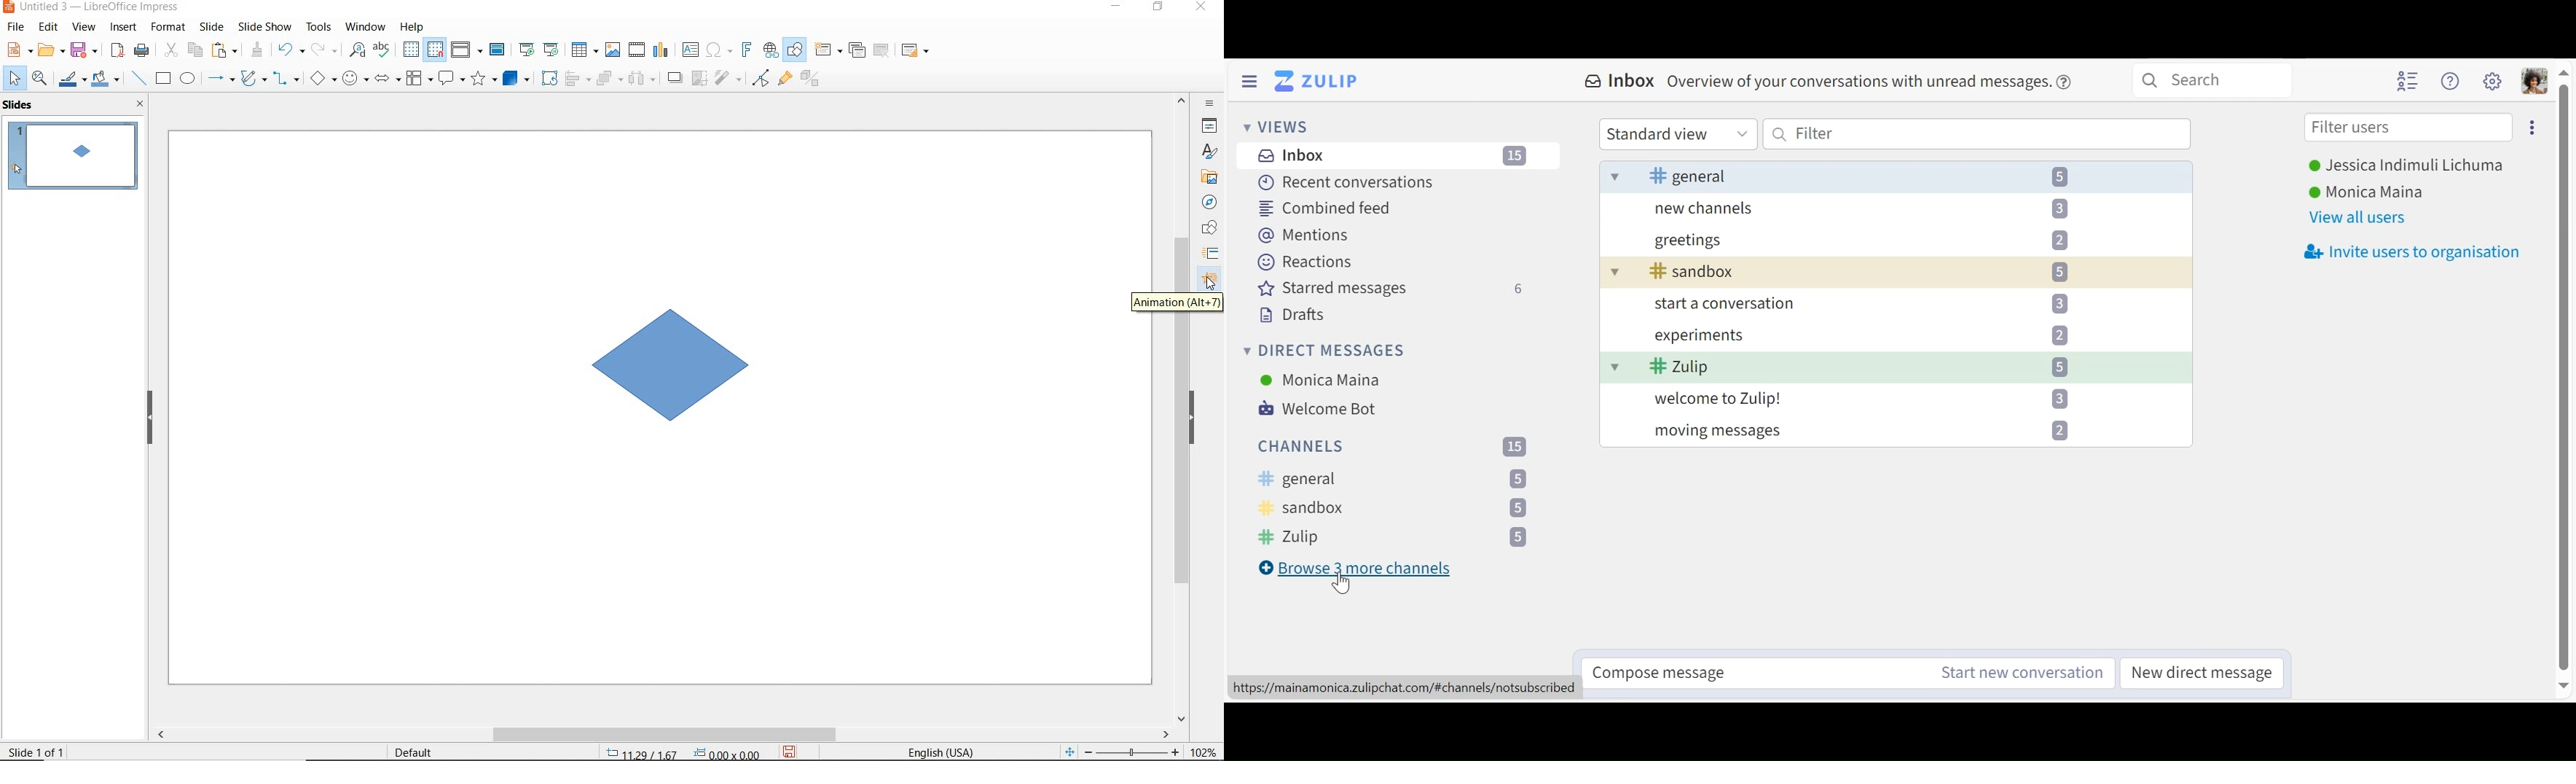 The image size is (2576, 784). I want to click on inbox unread messages, so click(1900, 367).